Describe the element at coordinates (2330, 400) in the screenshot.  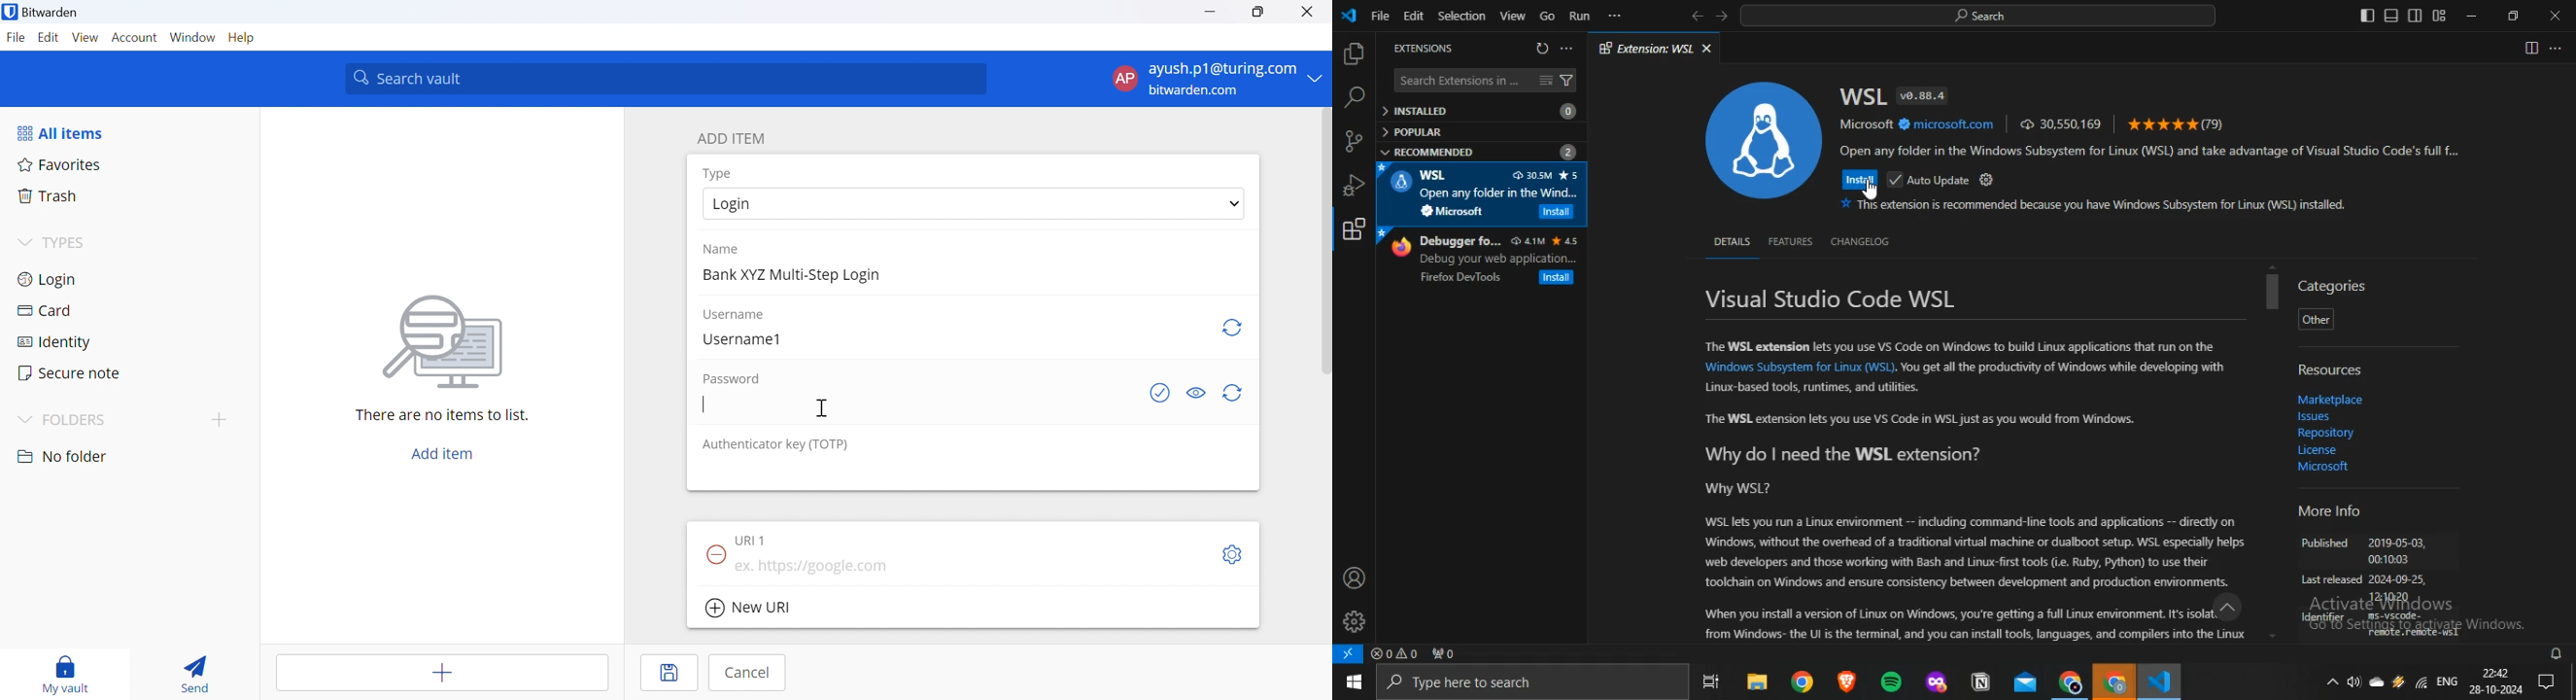
I see `‘Marketplace` at that location.